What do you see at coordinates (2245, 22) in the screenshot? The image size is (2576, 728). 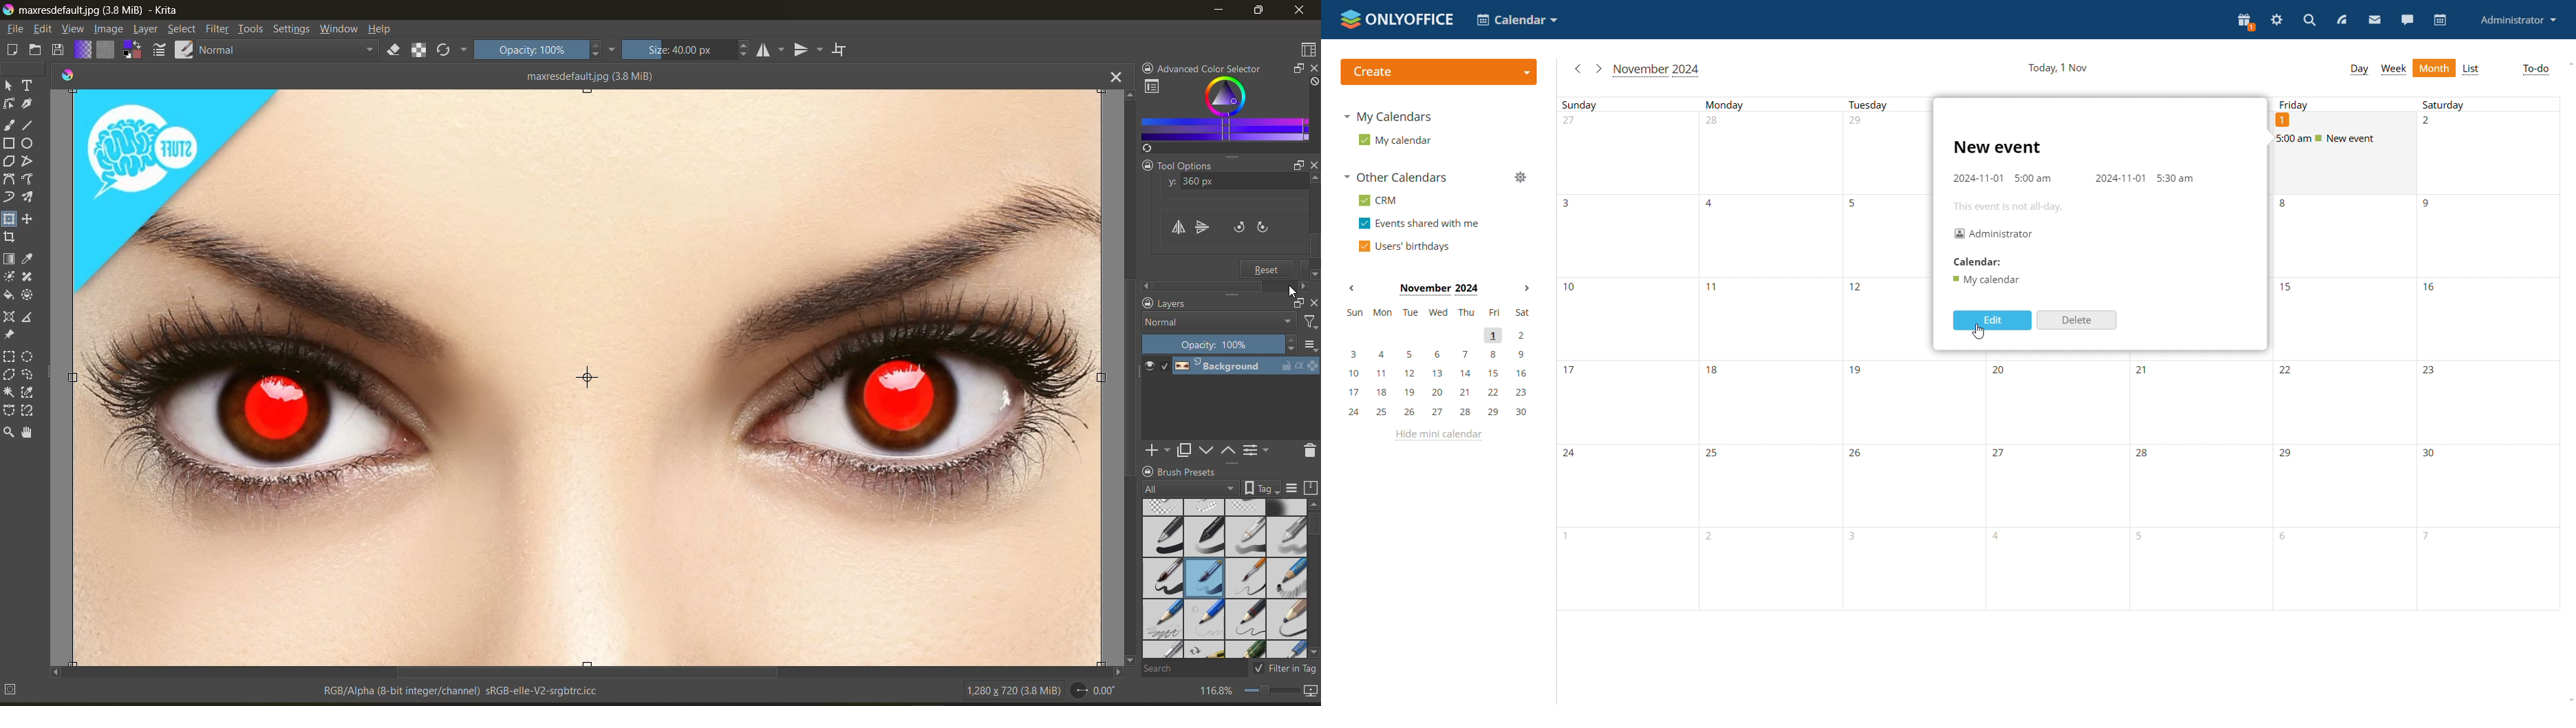 I see `present` at bounding box center [2245, 22].